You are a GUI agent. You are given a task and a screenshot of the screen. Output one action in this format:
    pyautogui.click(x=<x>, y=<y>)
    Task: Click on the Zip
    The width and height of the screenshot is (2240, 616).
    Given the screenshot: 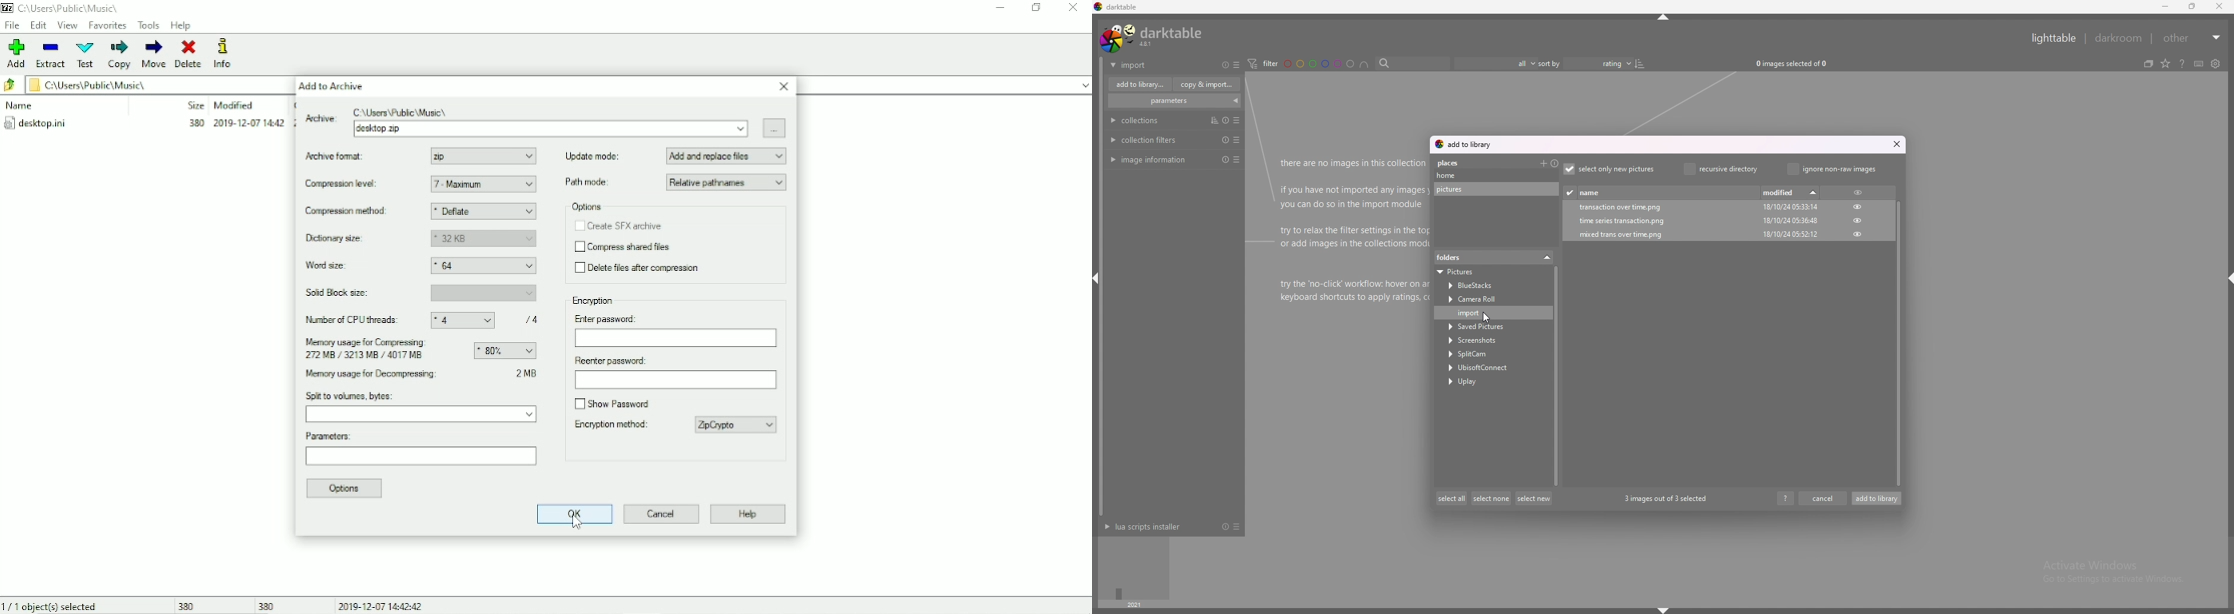 What is the action you would take?
    pyautogui.click(x=483, y=156)
    